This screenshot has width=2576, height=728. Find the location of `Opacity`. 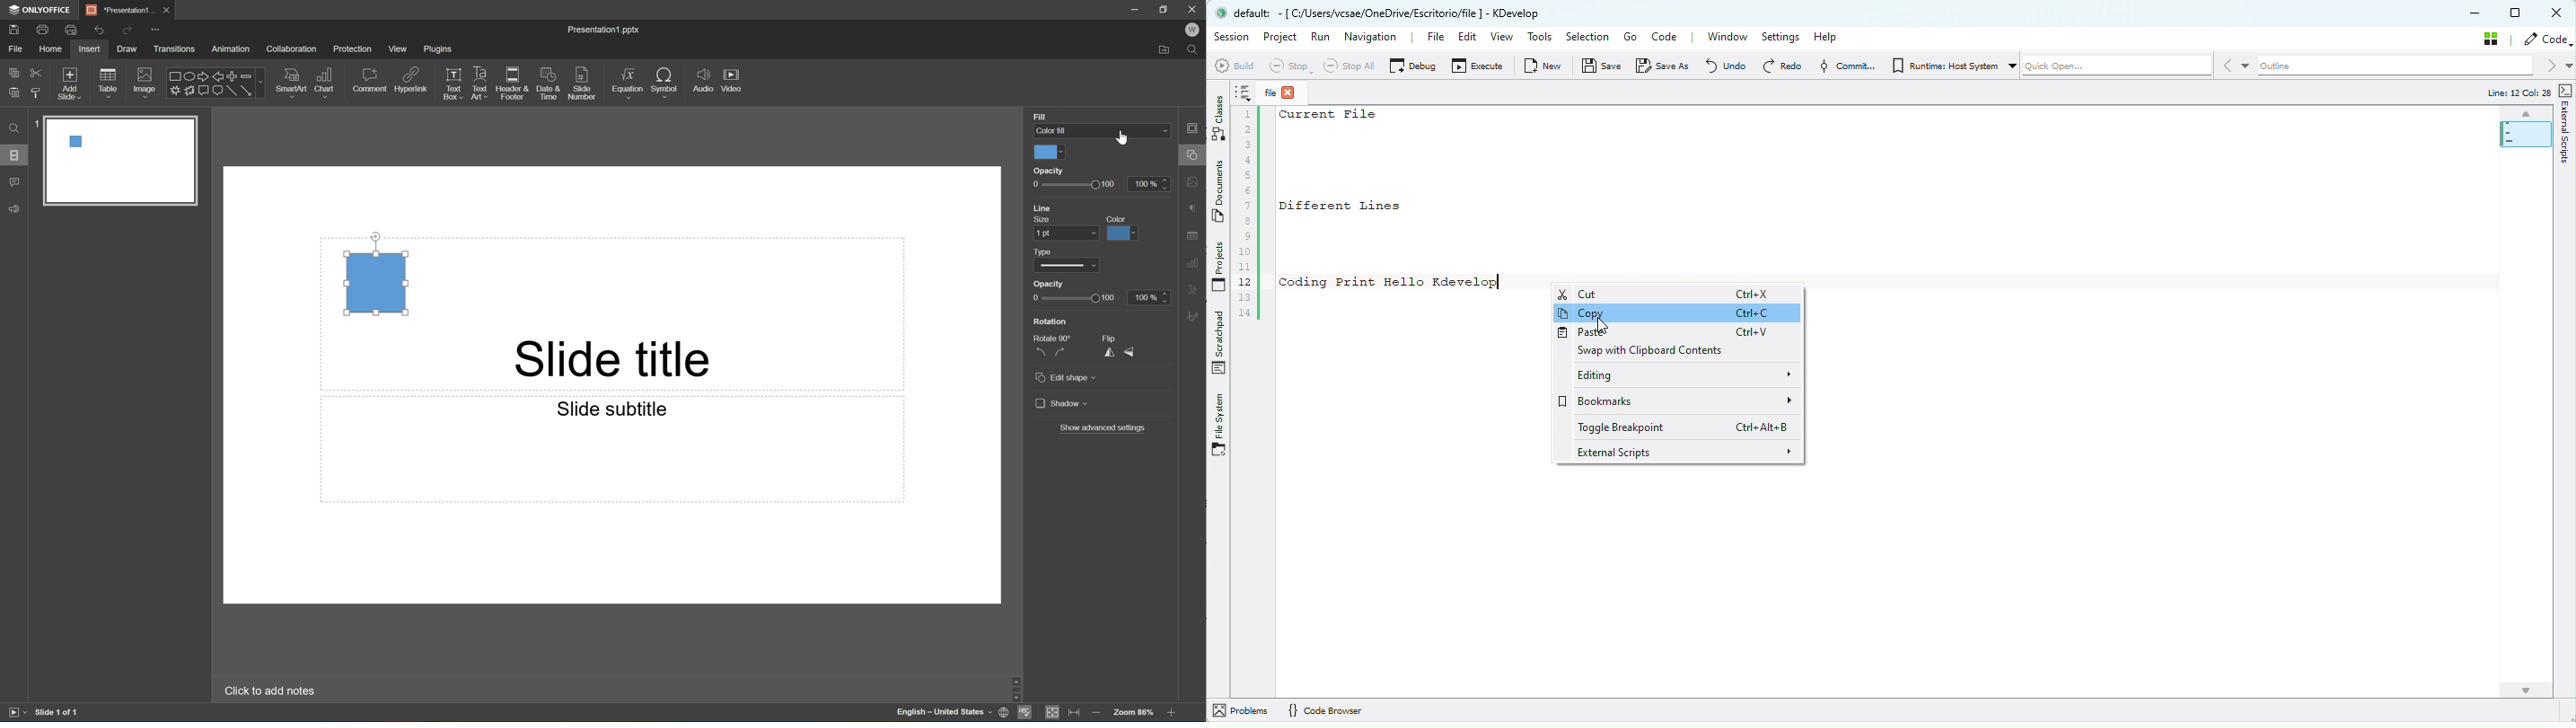

Opacity is located at coordinates (1048, 284).